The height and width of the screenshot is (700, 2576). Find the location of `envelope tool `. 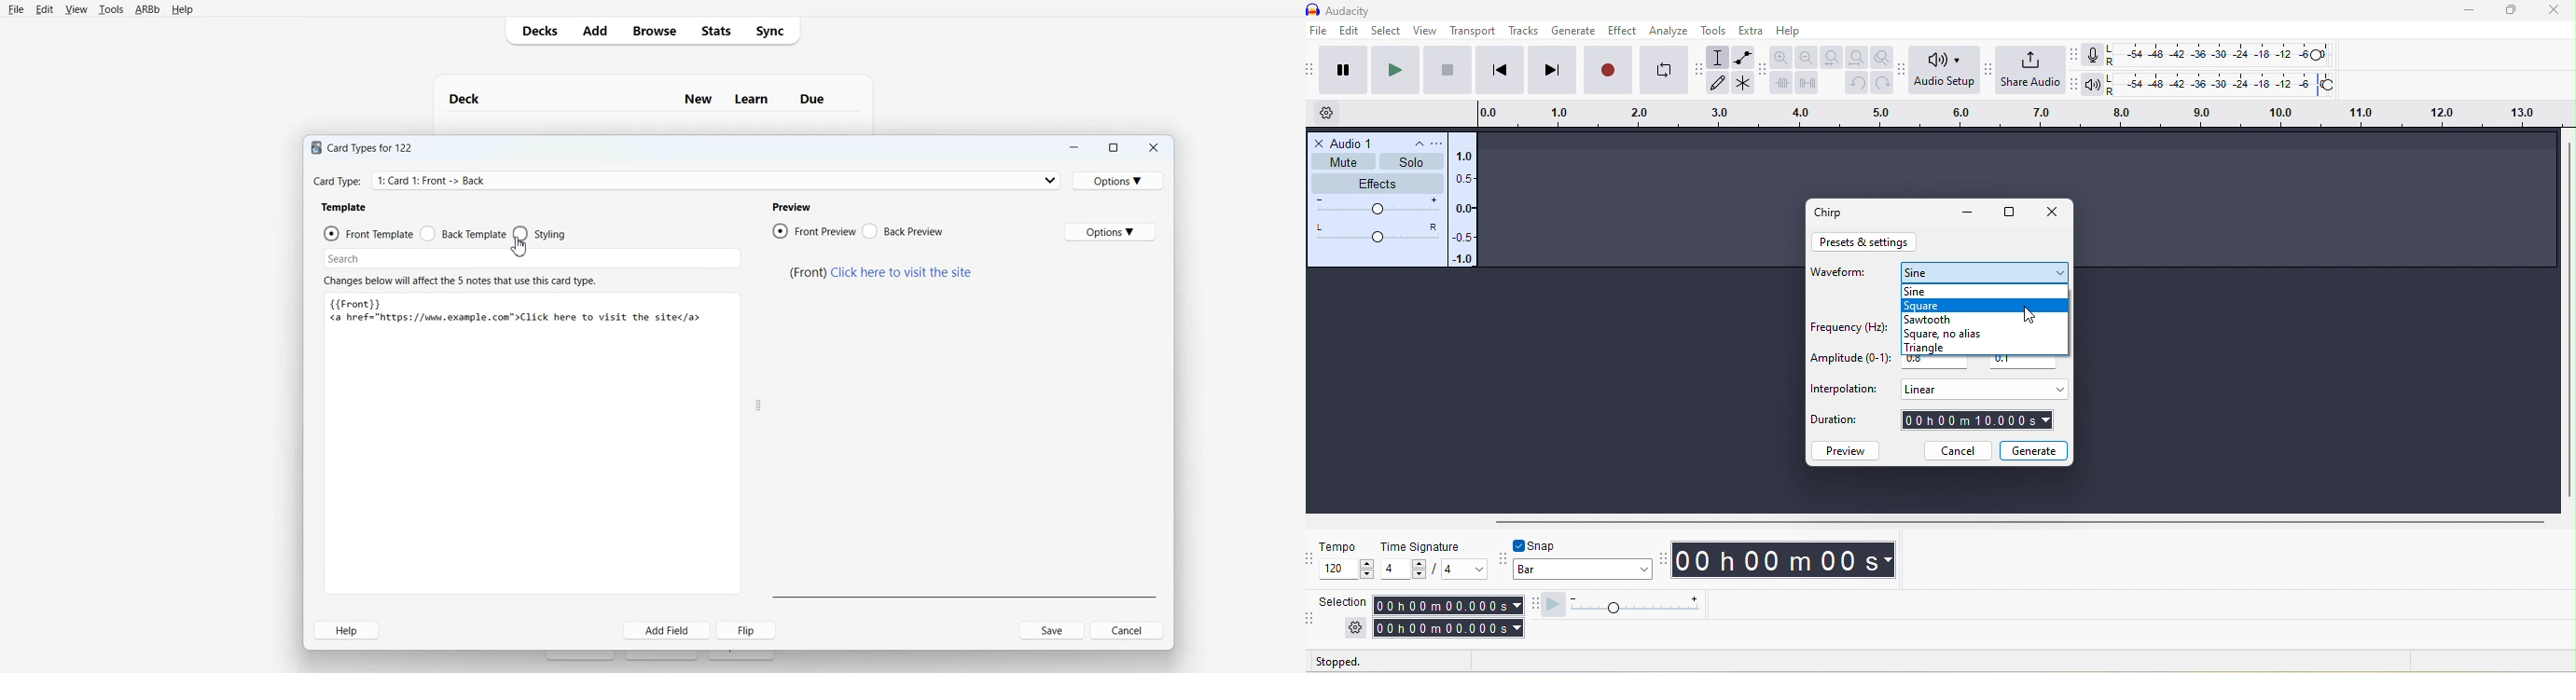

envelope tool  is located at coordinates (1744, 56).